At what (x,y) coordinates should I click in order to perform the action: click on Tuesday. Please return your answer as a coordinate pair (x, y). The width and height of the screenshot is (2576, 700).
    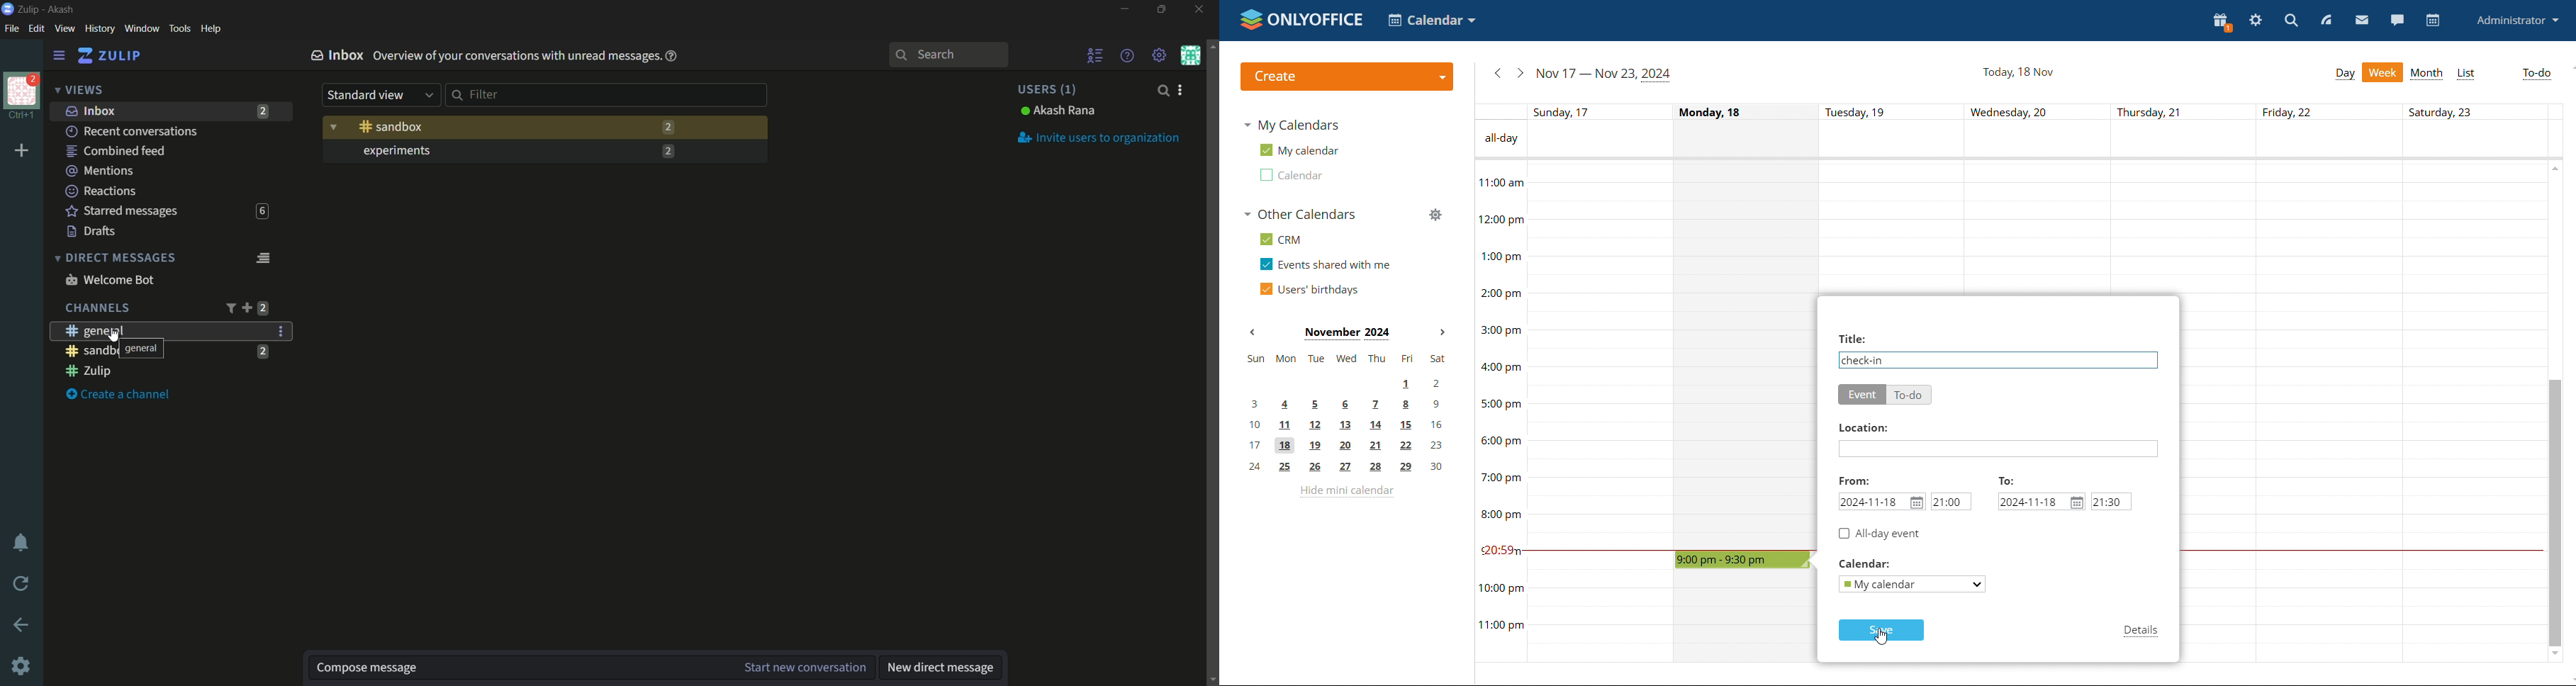
    Looking at the image, I should click on (1888, 228).